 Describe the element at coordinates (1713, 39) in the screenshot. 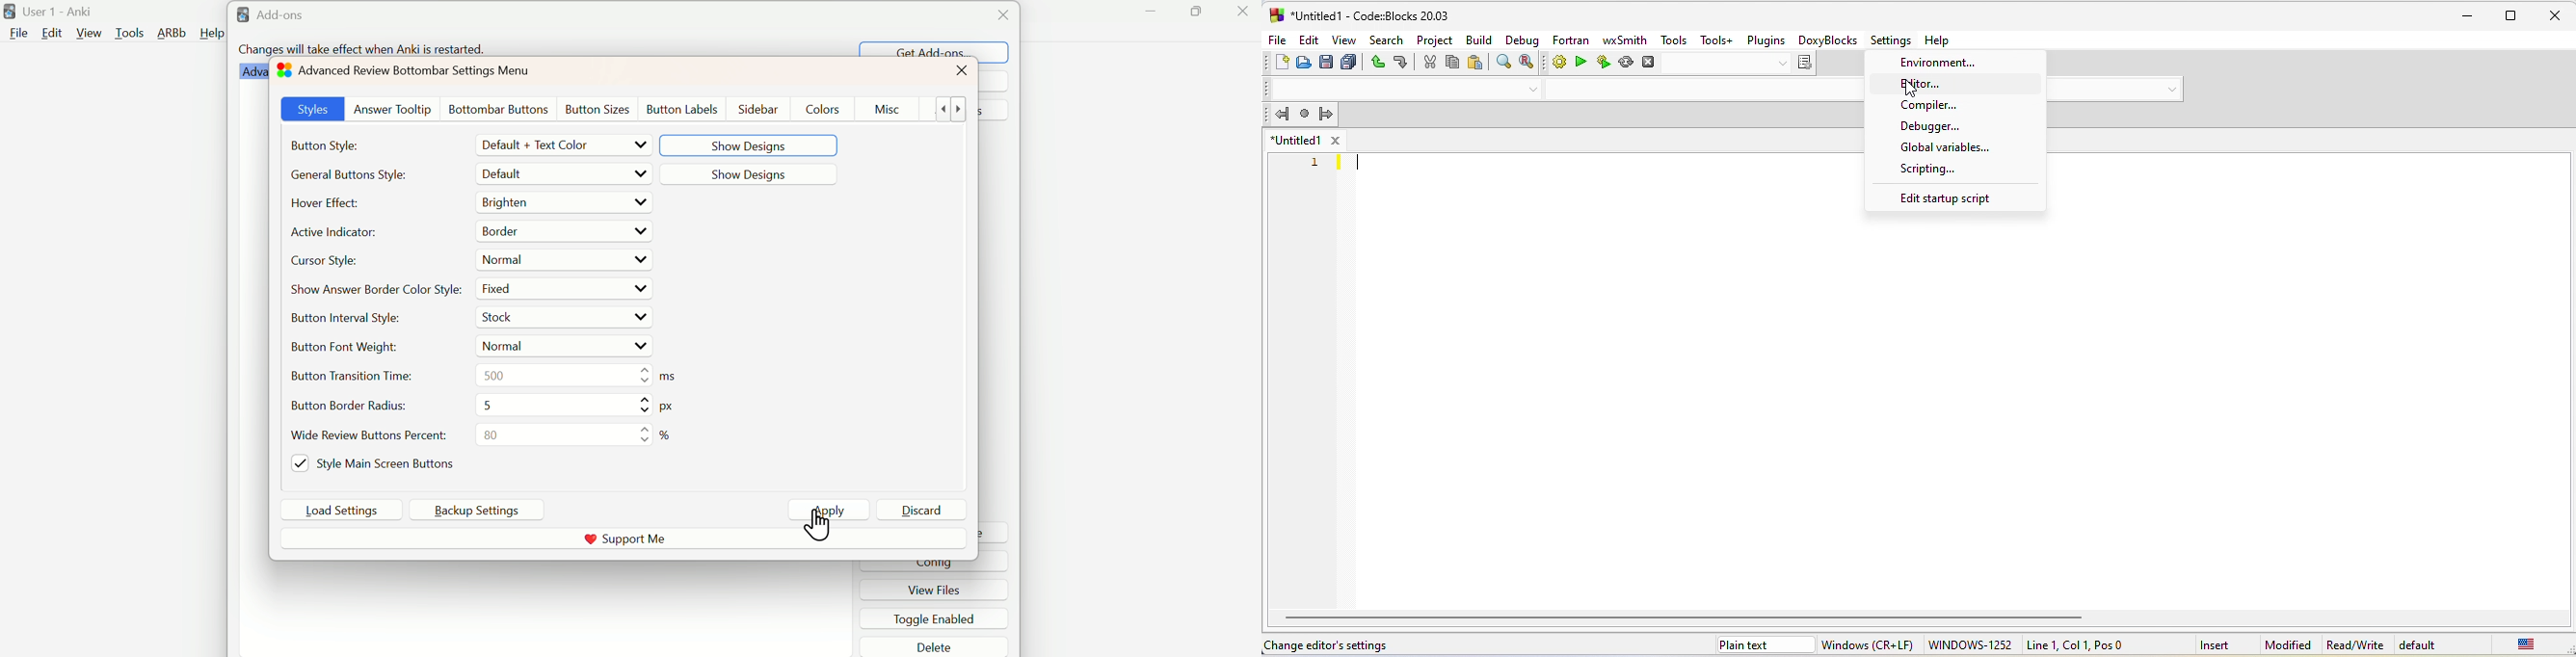

I see `tools+` at that location.